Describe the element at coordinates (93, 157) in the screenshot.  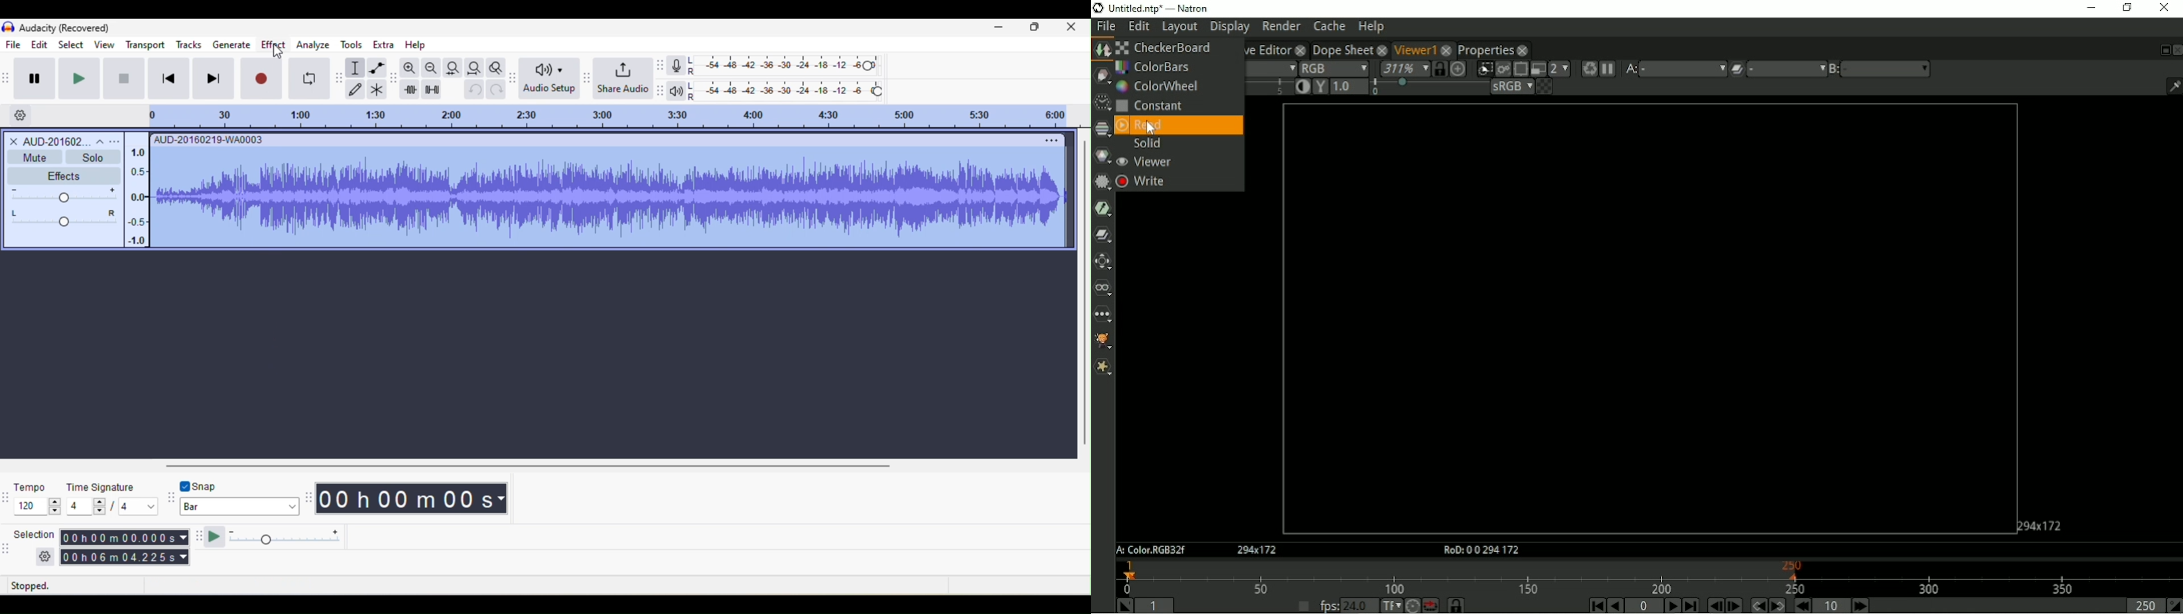
I see `solo` at that location.